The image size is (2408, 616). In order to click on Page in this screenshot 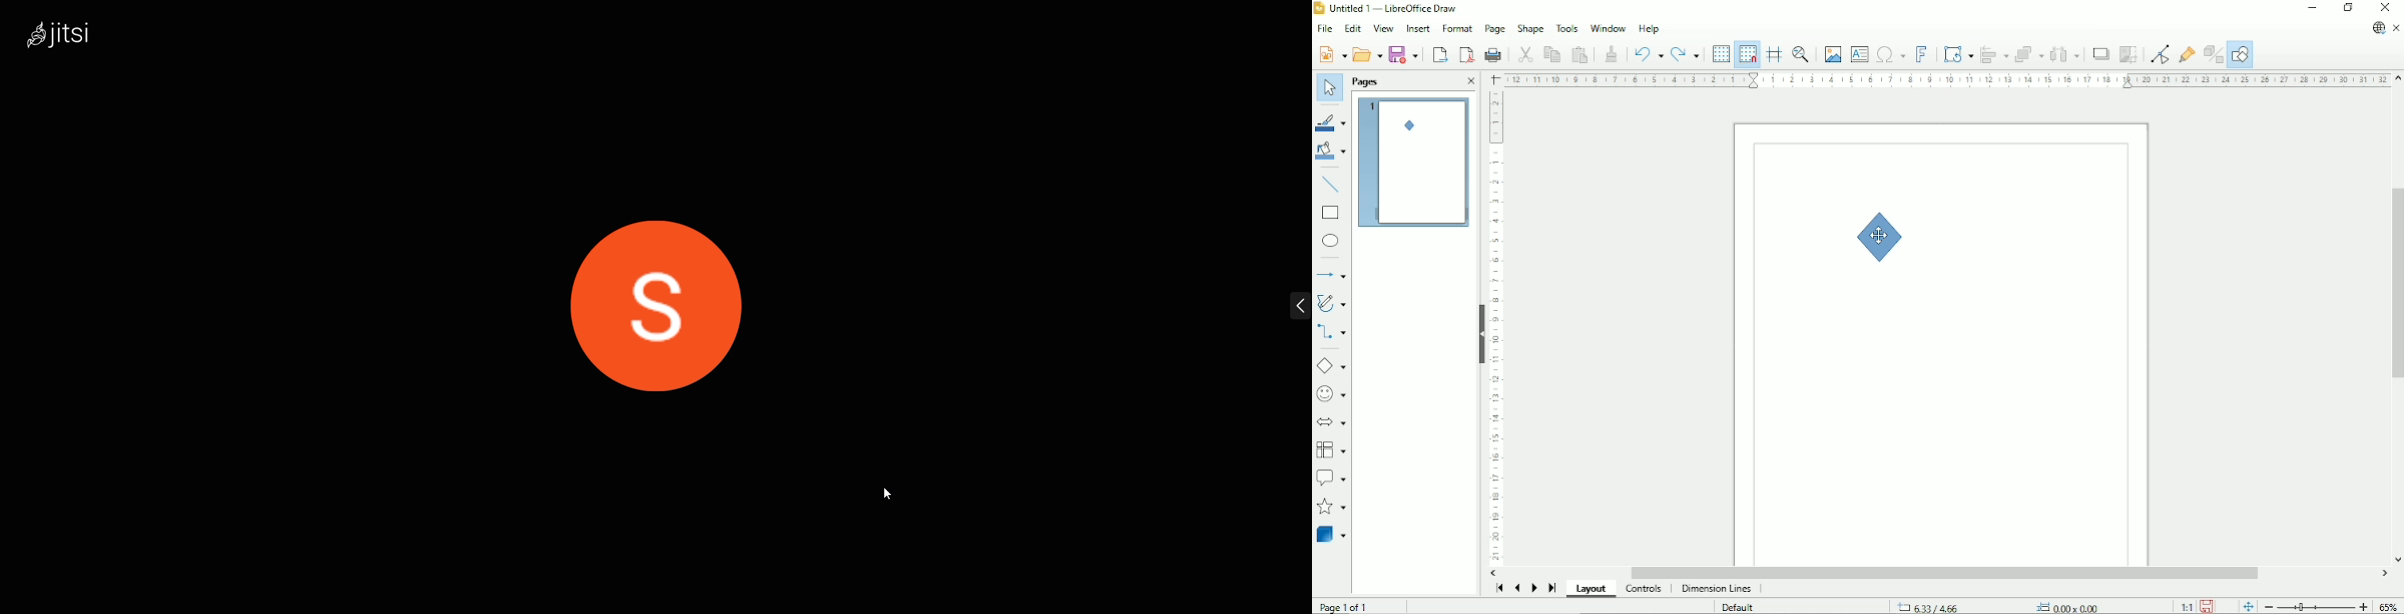, I will do `click(1493, 28)`.